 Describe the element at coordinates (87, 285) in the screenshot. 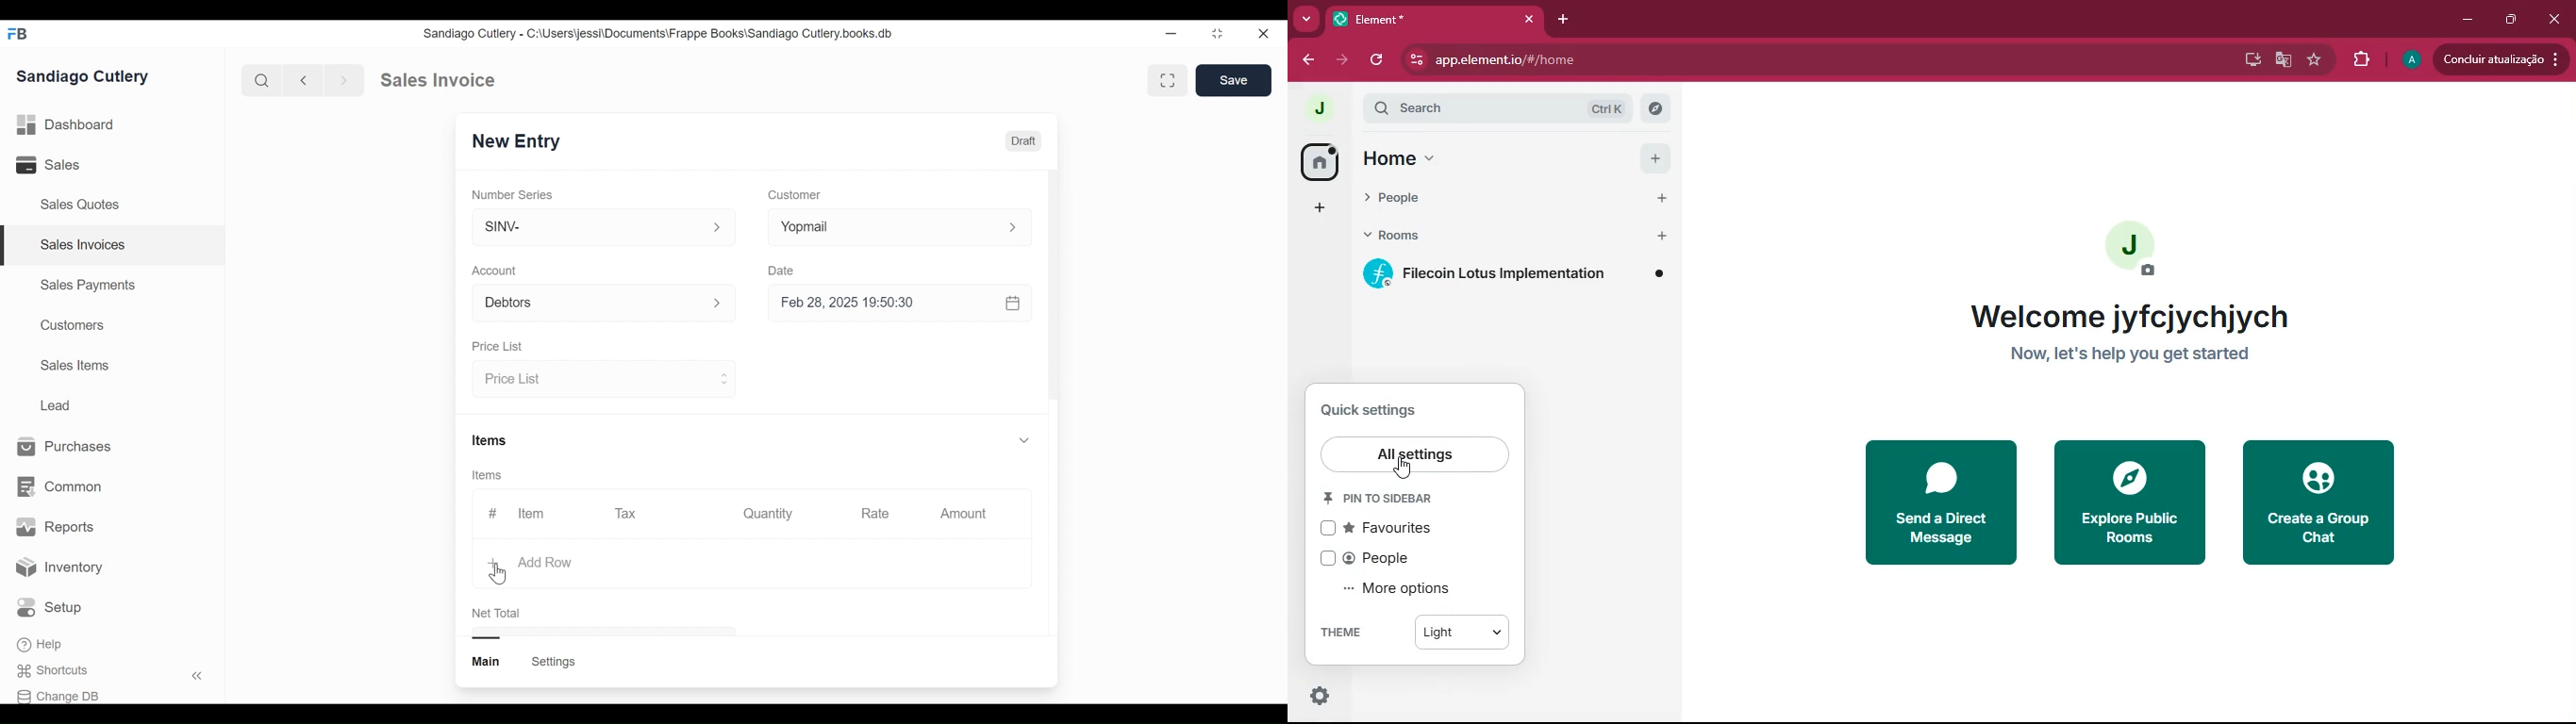

I see `Sales Payments` at that location.